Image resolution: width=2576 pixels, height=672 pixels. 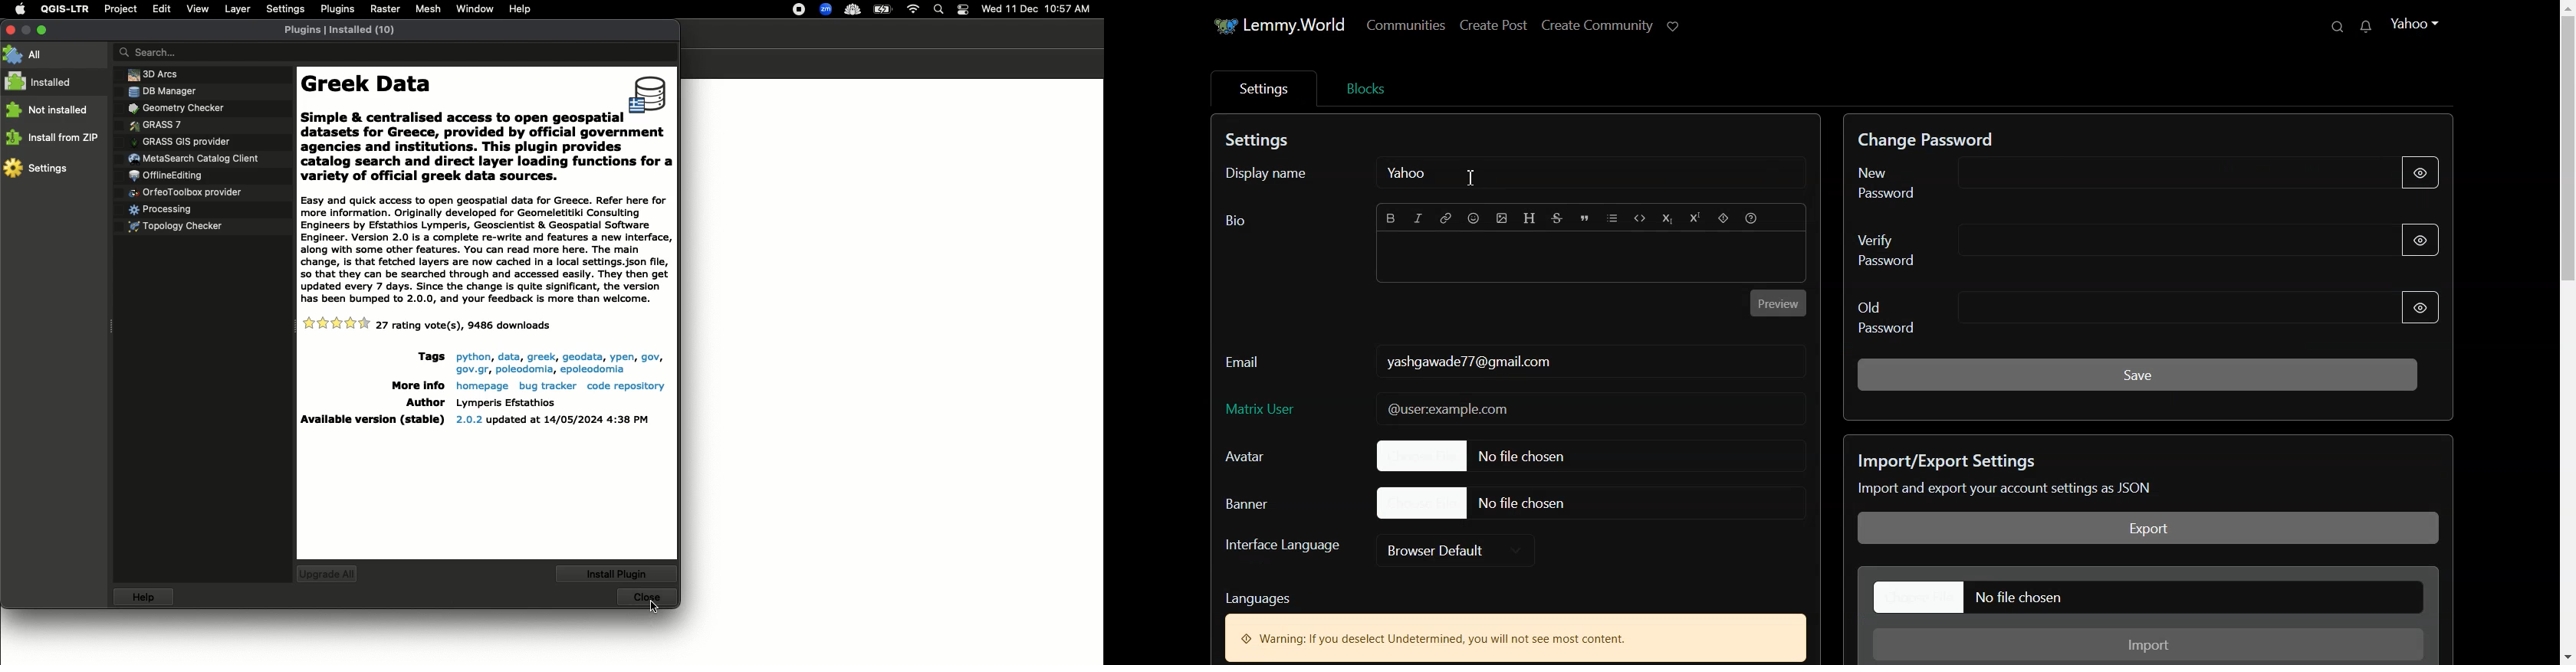 I want to click on Help, so click(x=521, y=8).